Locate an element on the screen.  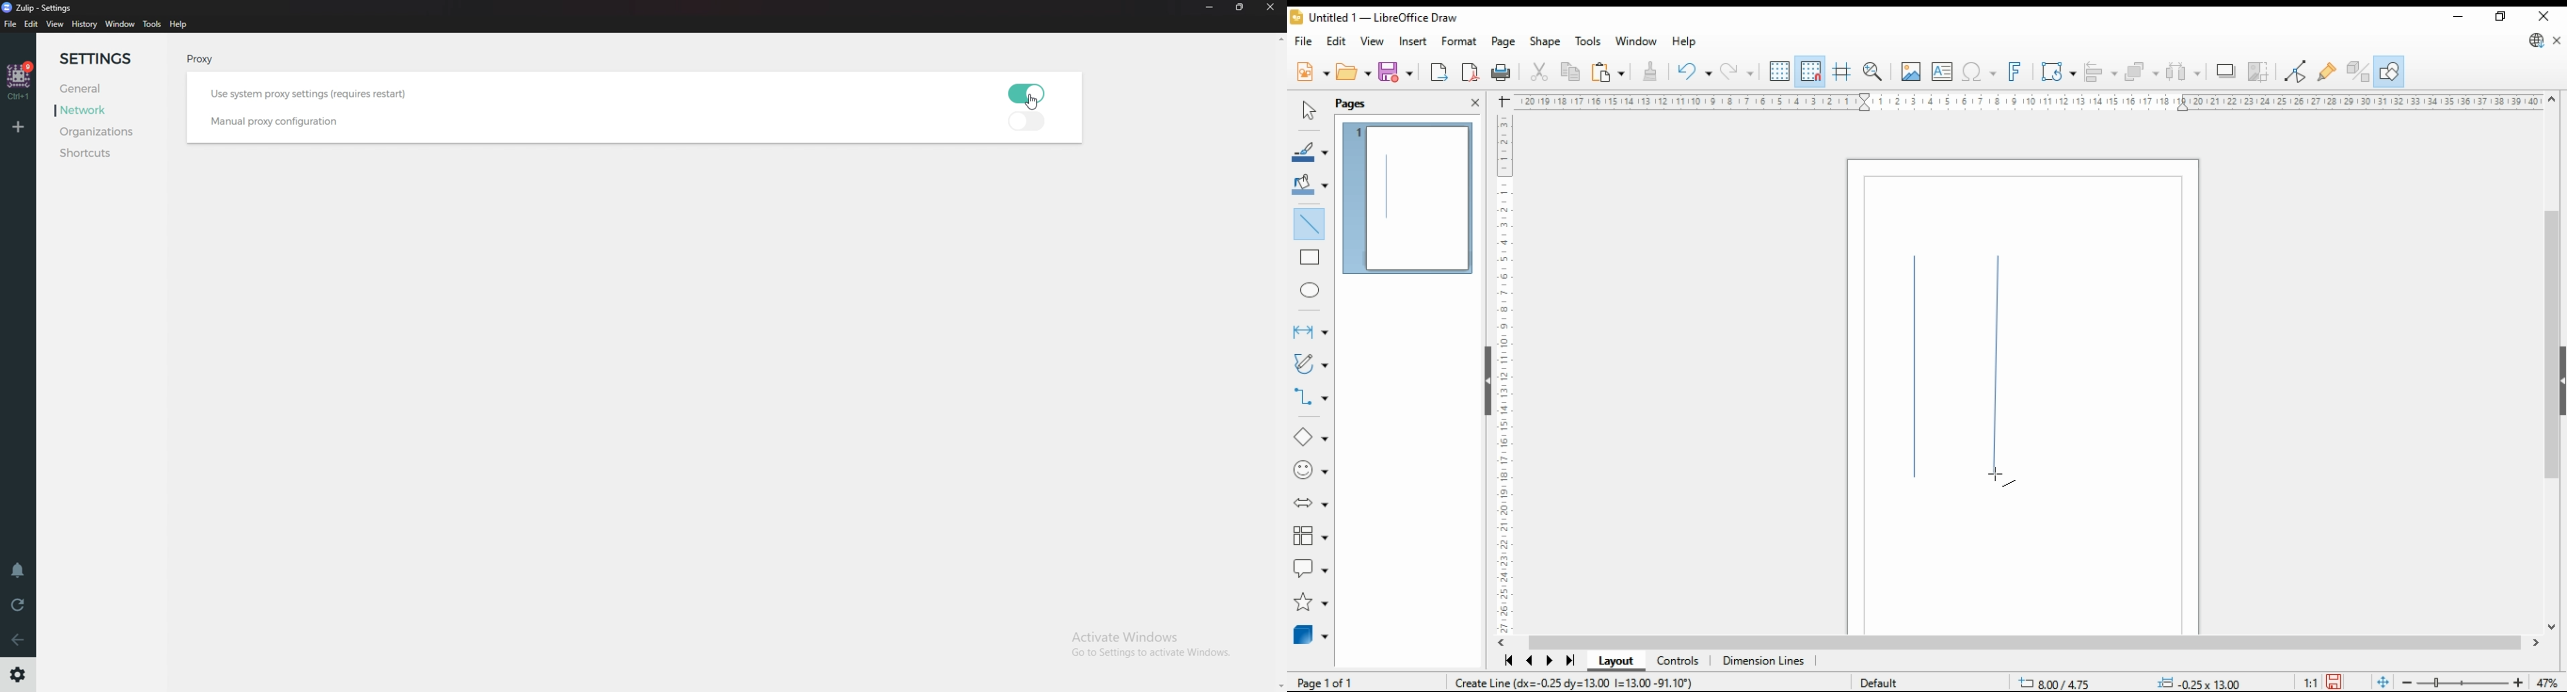
toggle point edit mode is located at coordinates (2297, 69).